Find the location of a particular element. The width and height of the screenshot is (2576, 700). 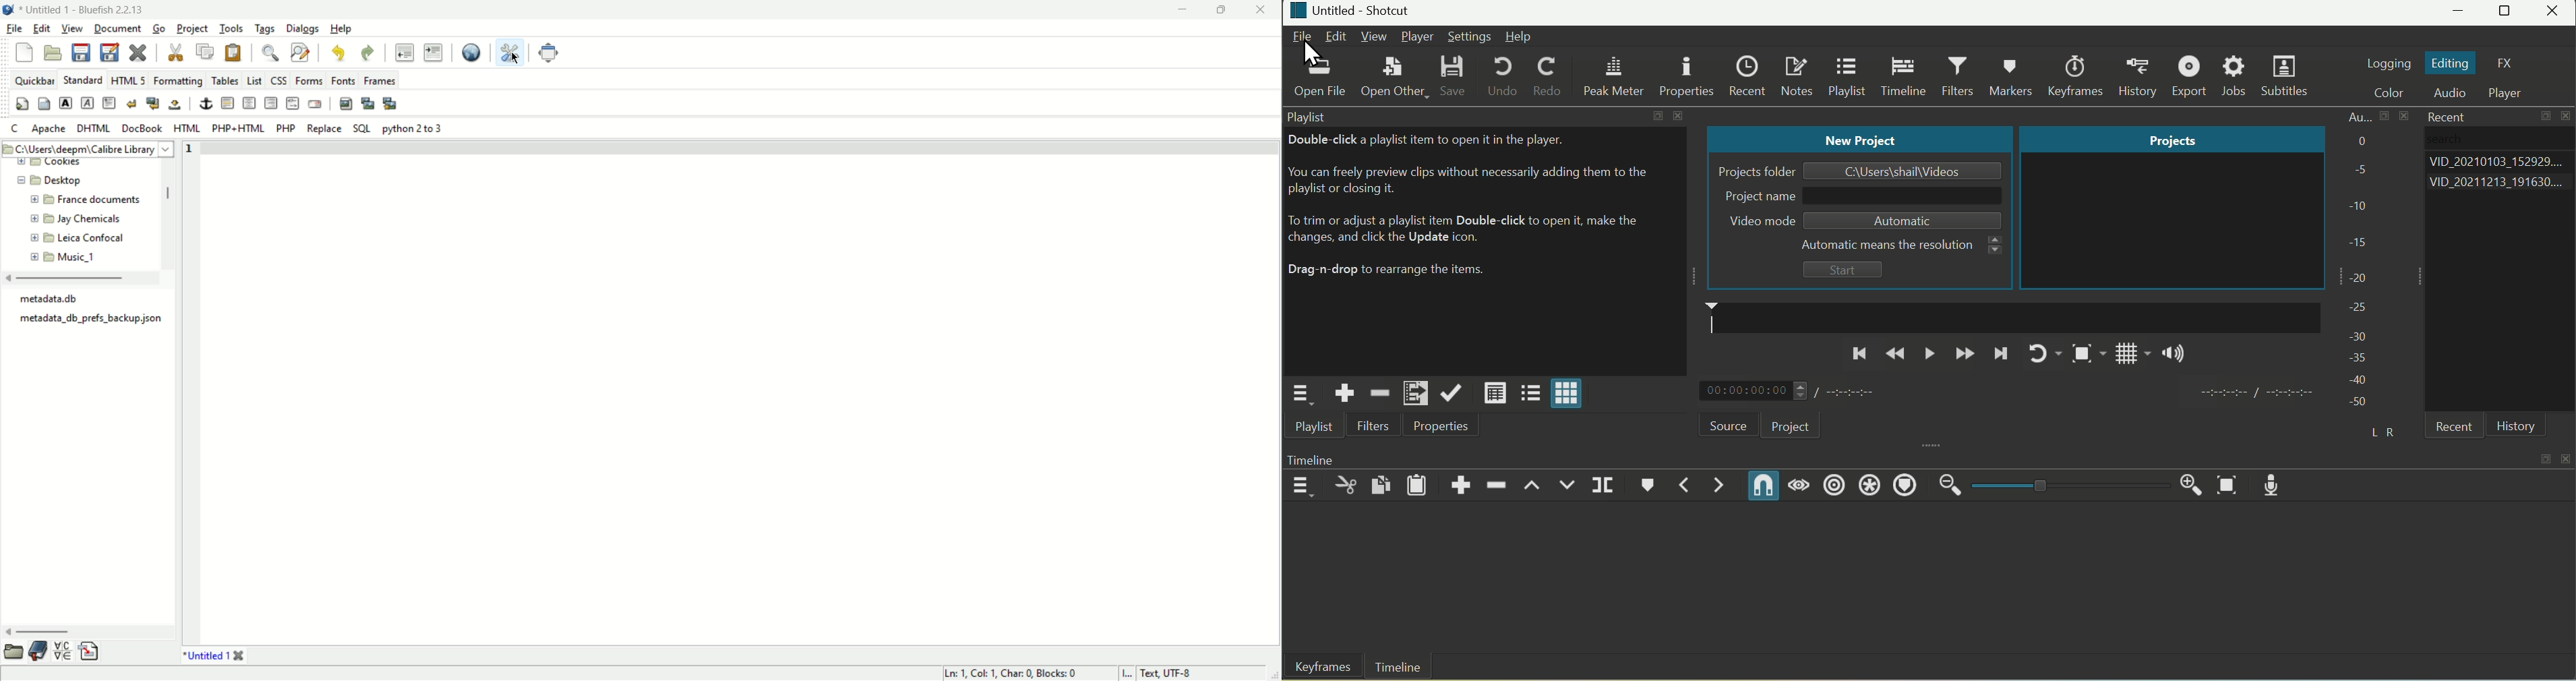

duration is located at coordinates (2254, 394).